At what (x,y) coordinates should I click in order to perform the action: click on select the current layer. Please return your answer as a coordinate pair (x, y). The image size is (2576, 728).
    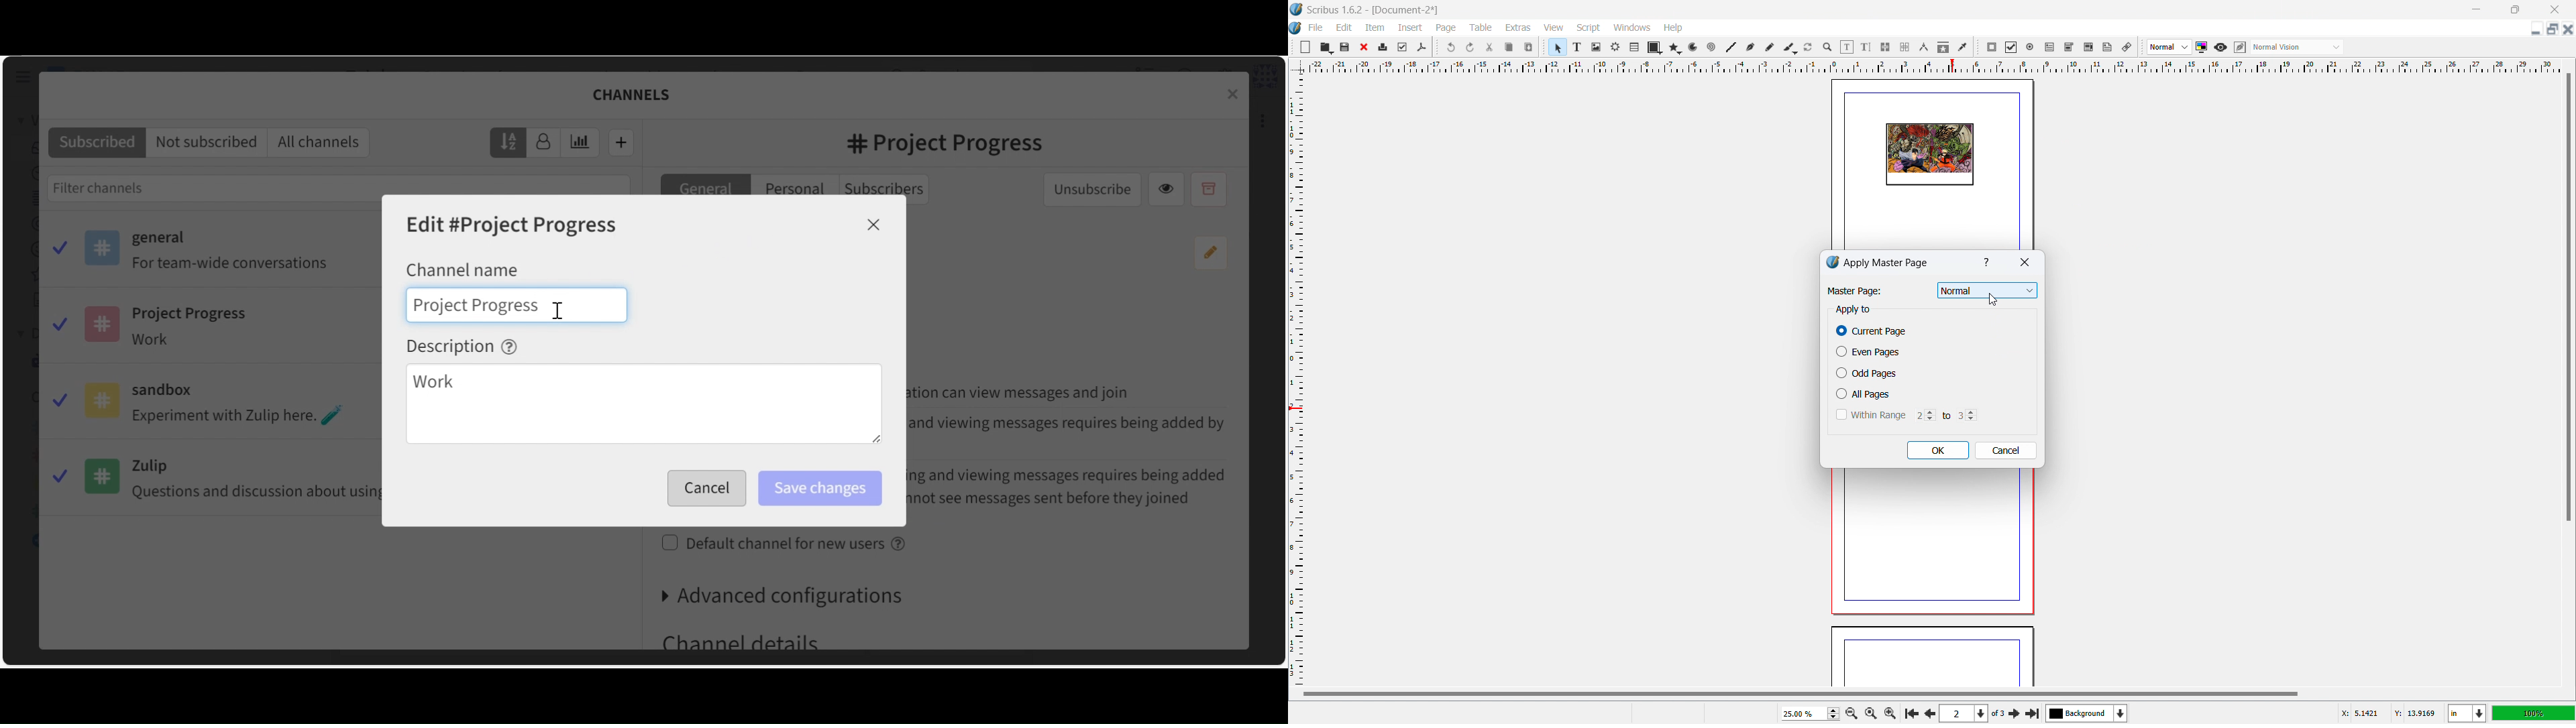
    Looking at the image, I should click on (2087, 713).